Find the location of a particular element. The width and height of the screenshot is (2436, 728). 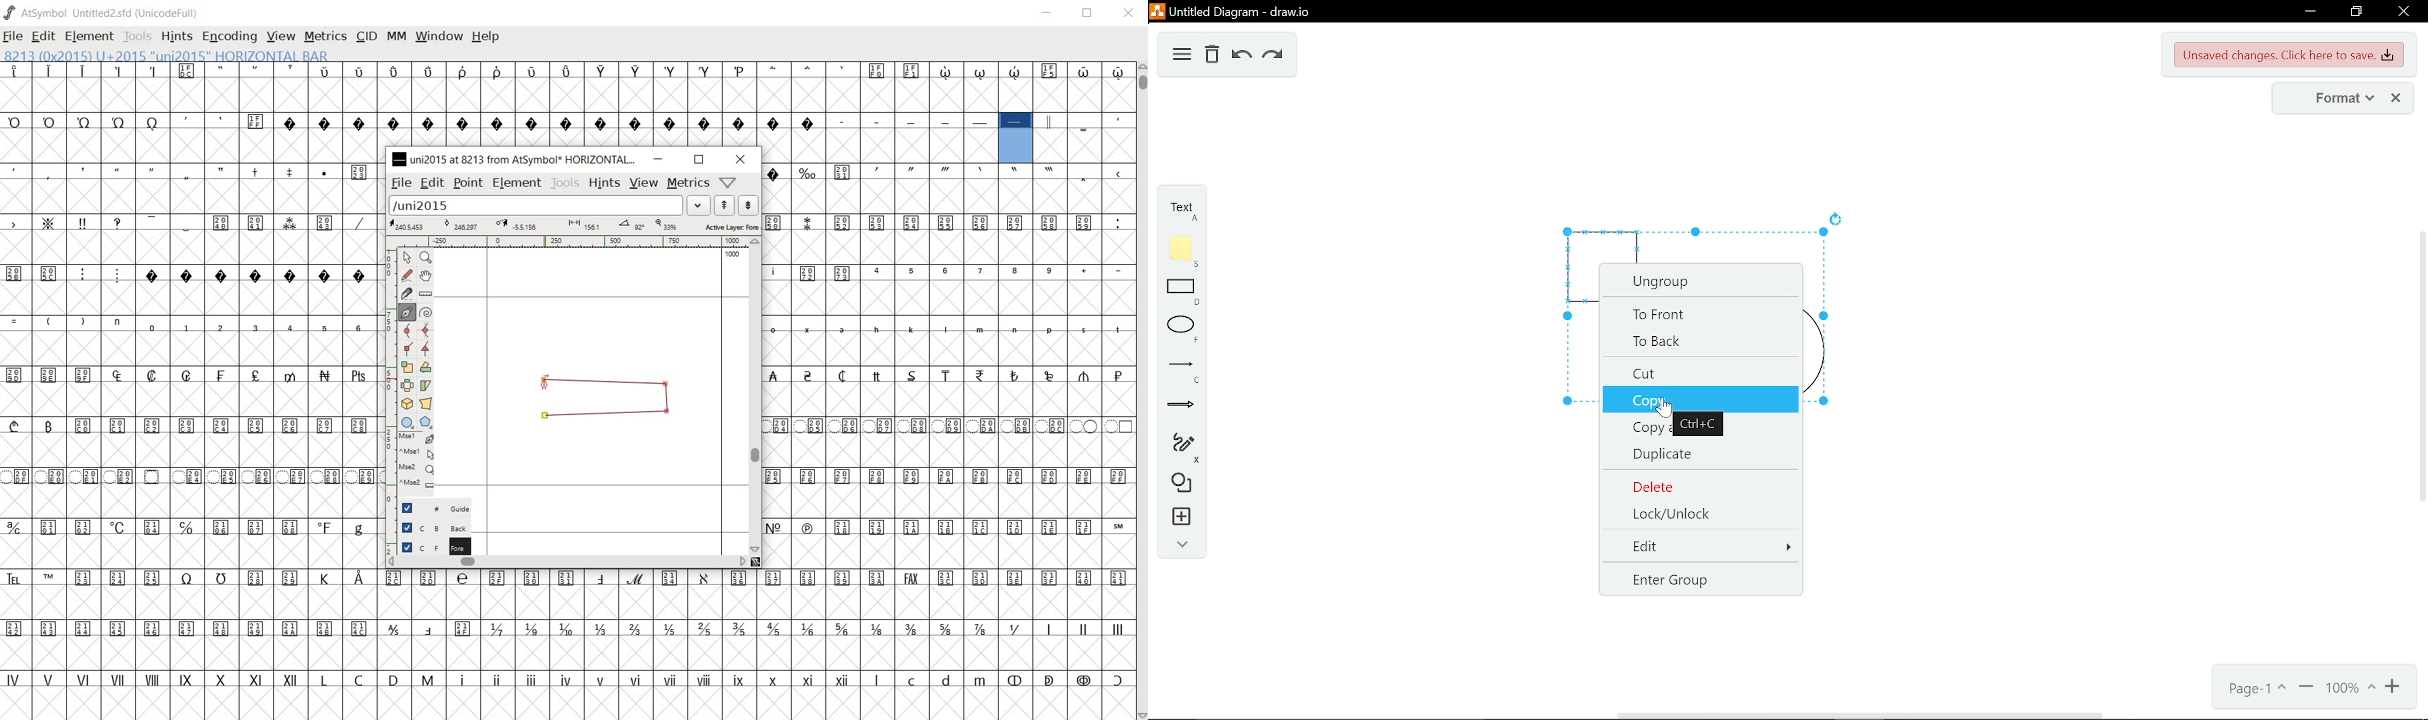

show the previous word on the list is located at coordinates (748, 205).